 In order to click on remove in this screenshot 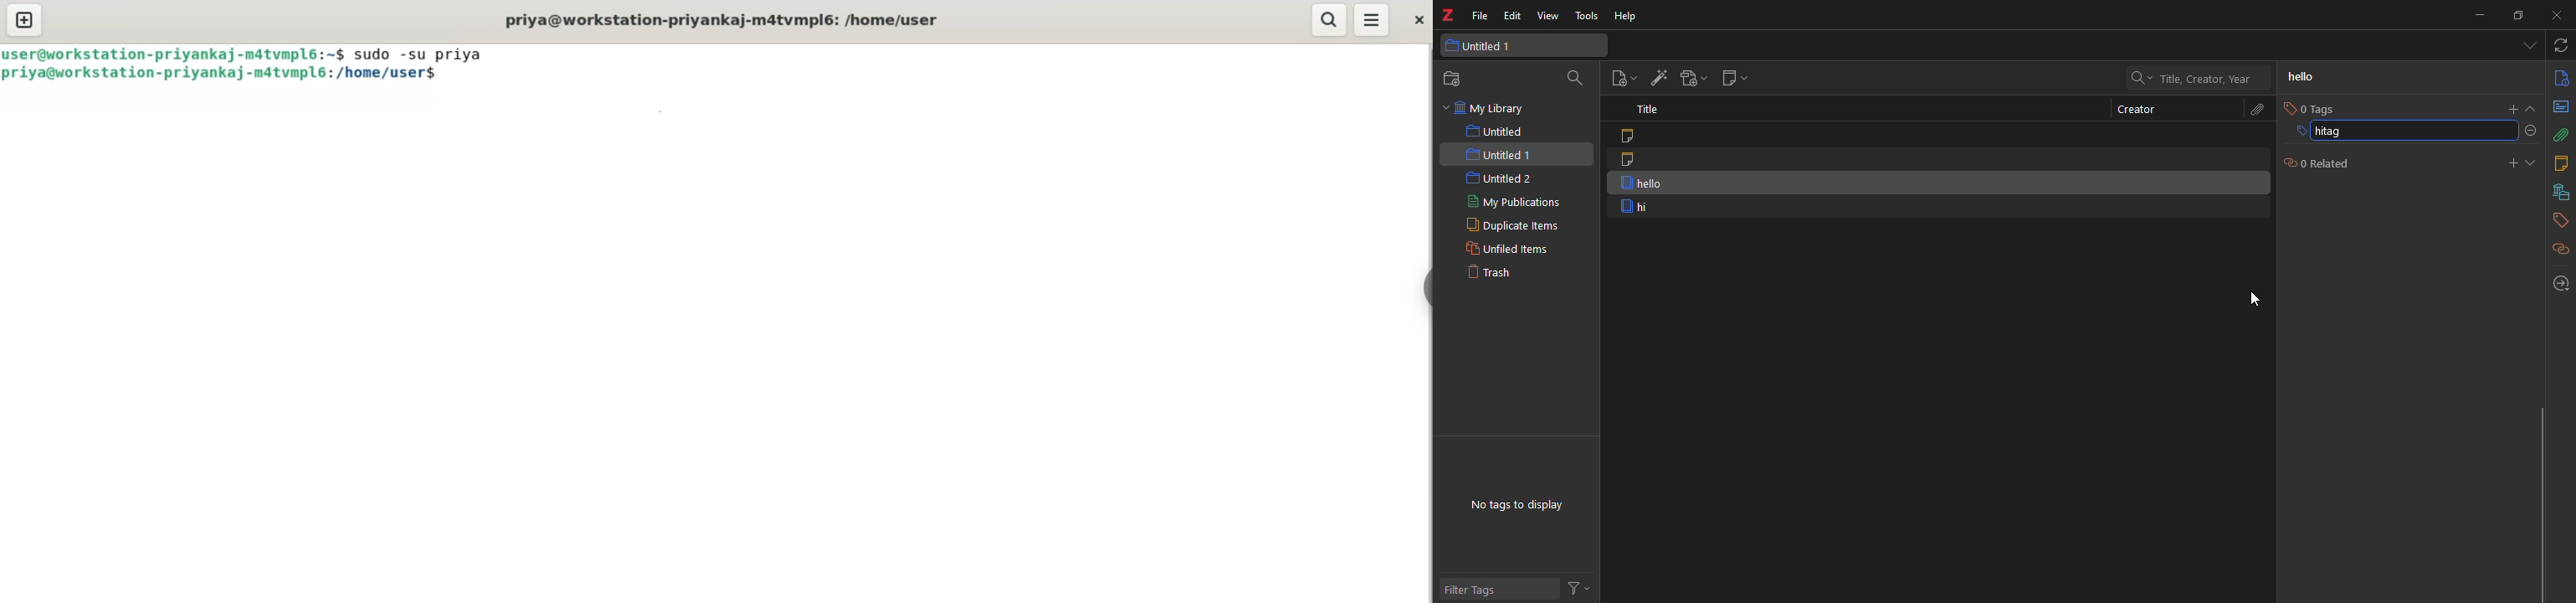, I will do `click(2533, 131)`.